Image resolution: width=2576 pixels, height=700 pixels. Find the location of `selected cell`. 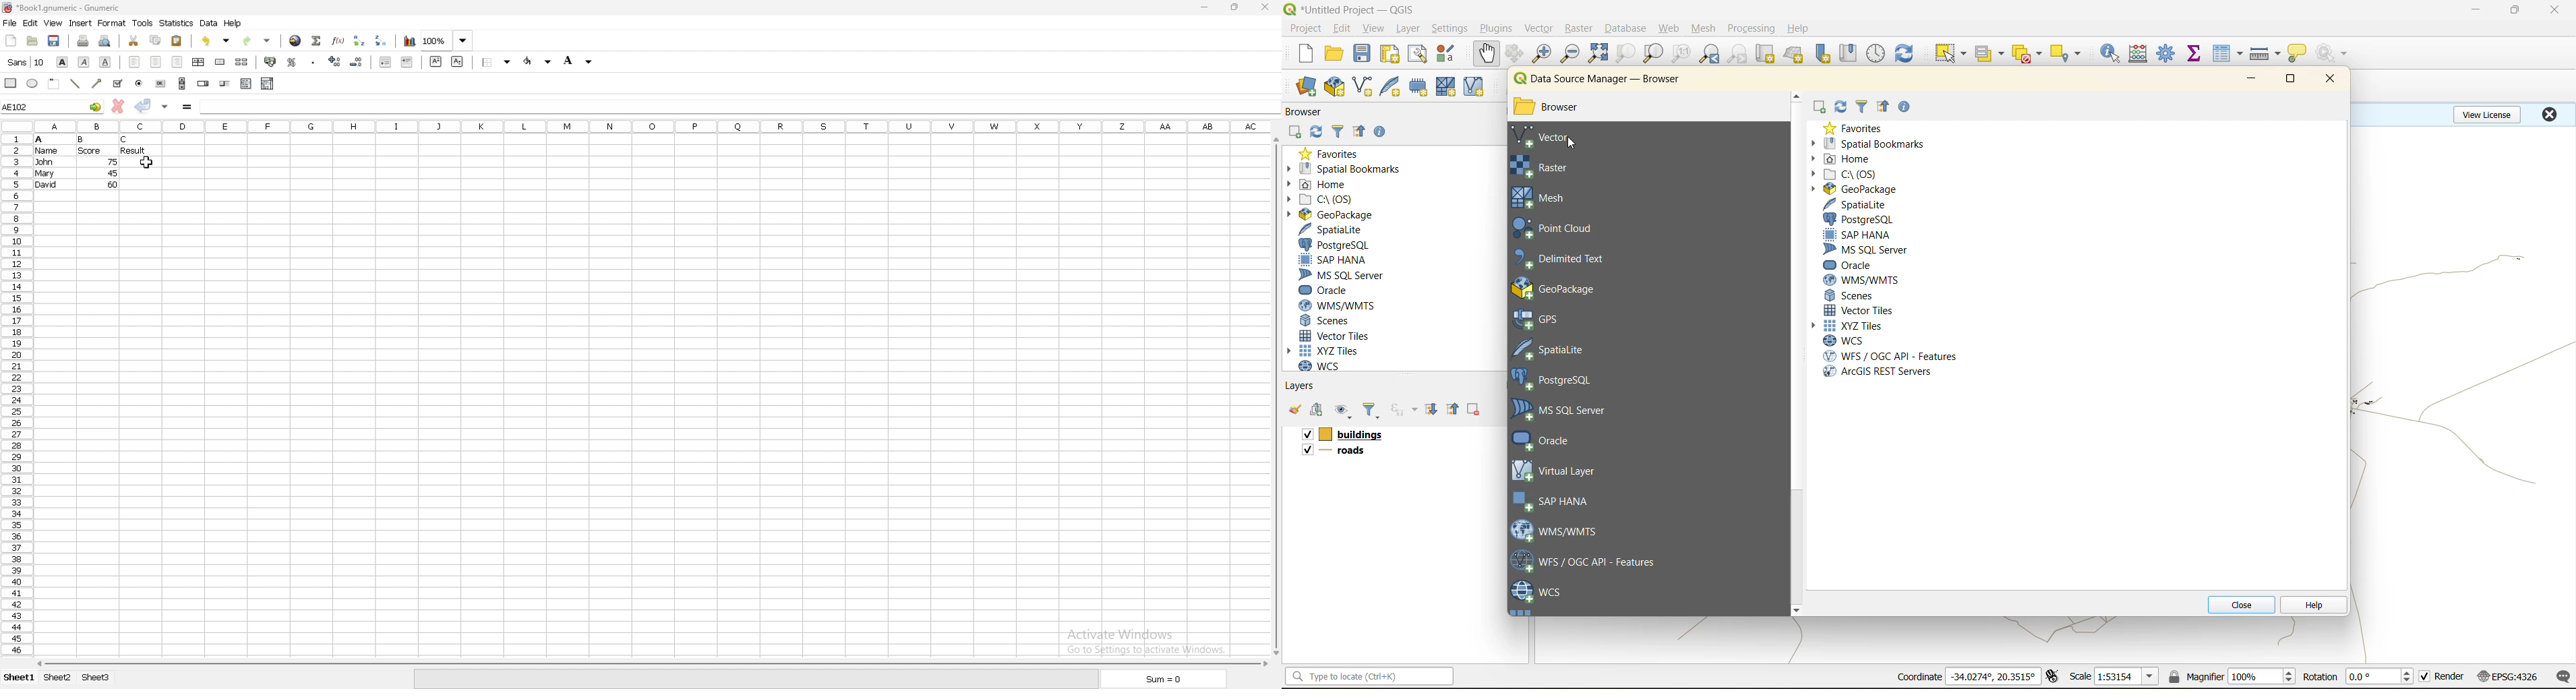

selected cell is located at coordinates (53, 106).